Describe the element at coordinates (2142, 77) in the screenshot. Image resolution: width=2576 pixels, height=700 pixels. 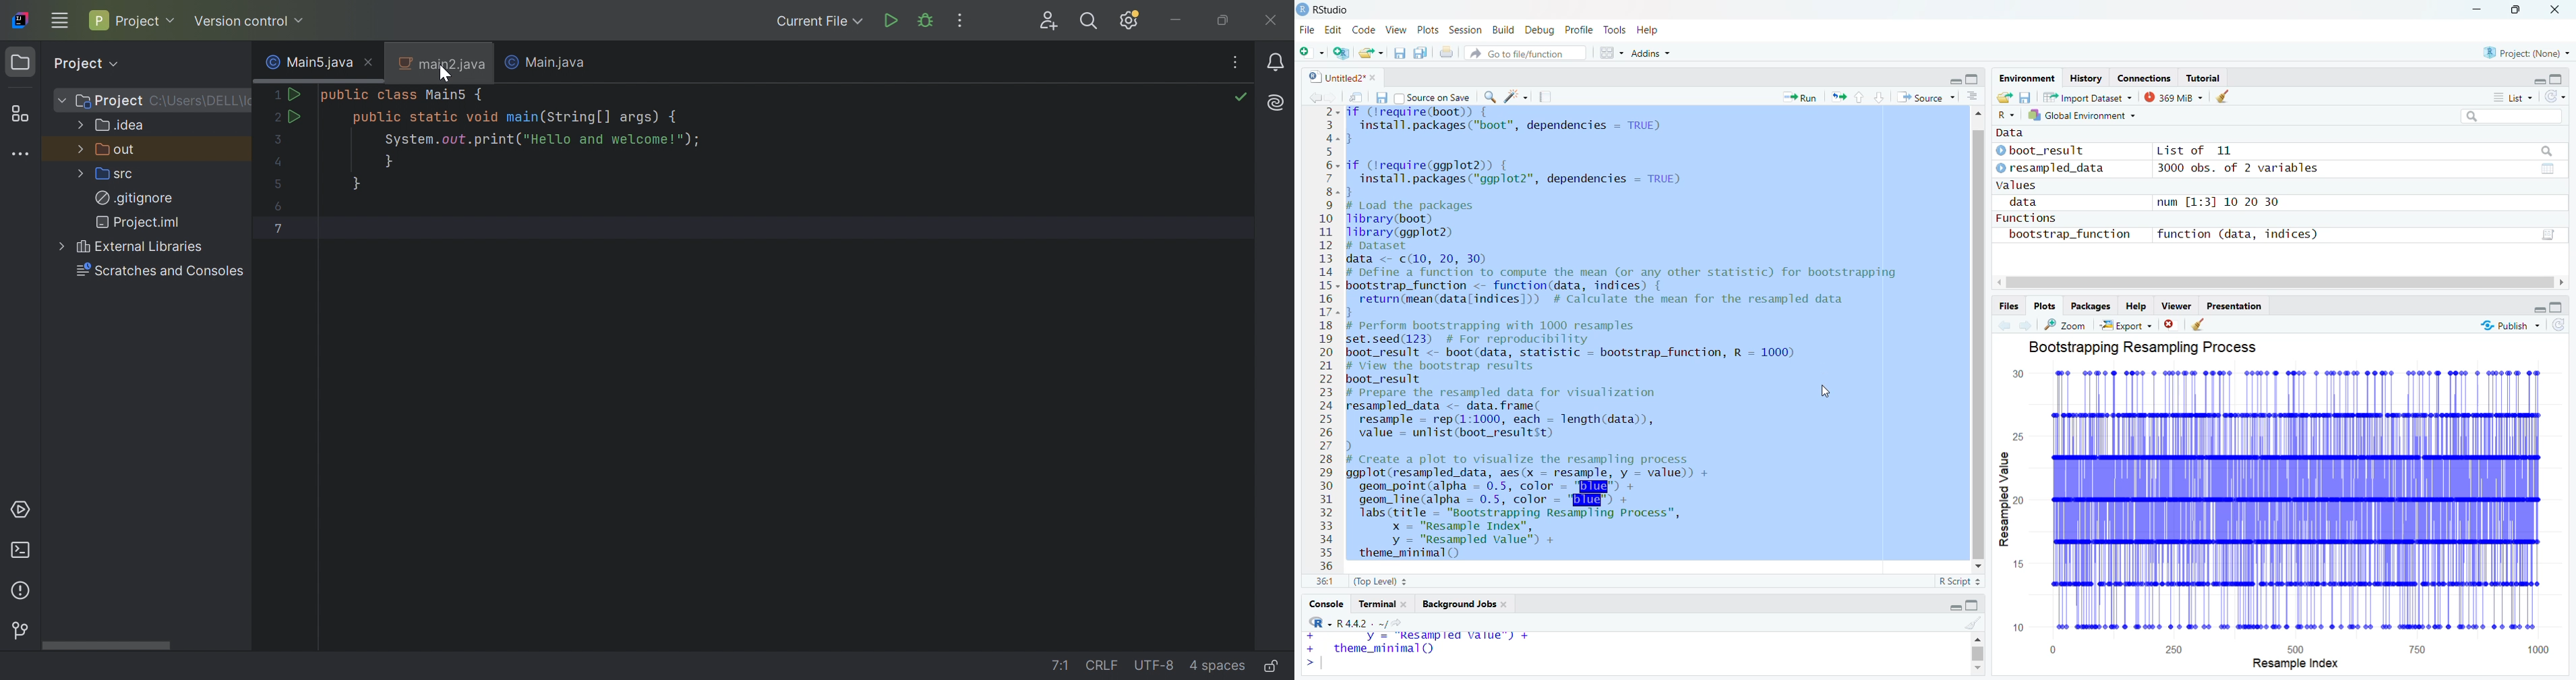
I see `connections` at that location.